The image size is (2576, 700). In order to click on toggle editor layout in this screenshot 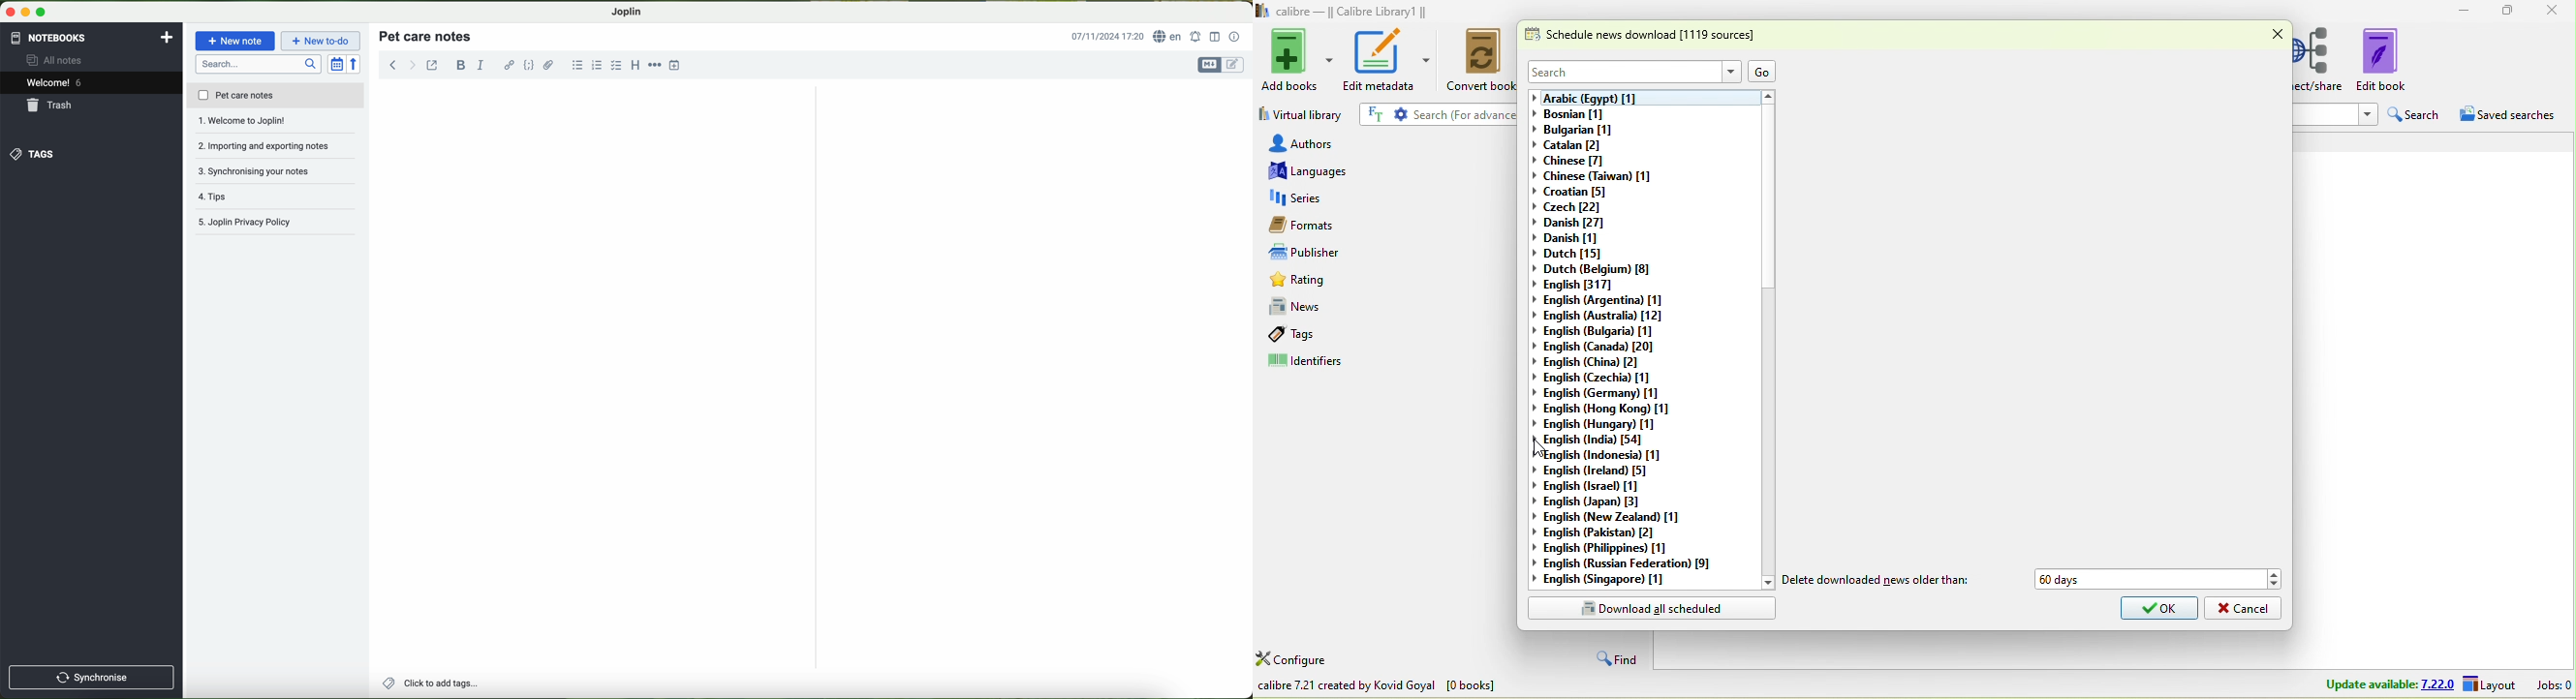, I will do `click(1215, 36)`.